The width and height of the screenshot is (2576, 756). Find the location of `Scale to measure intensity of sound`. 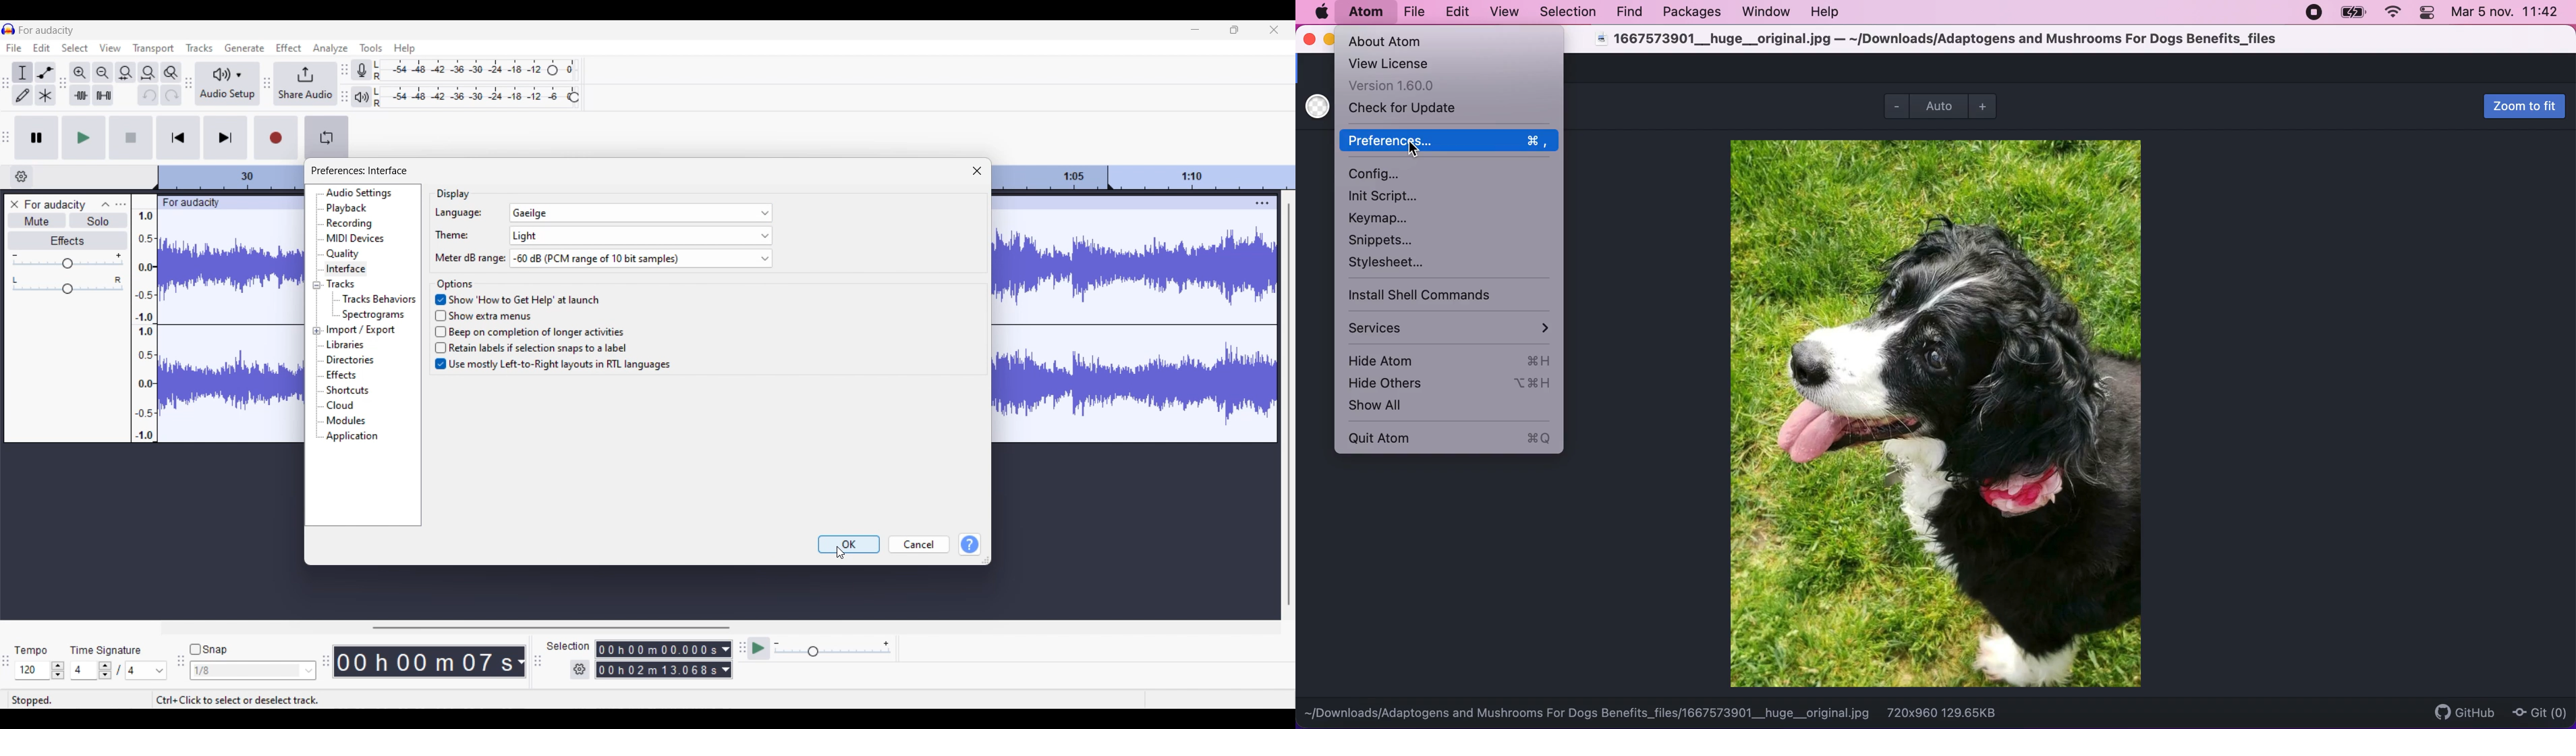

Scale to measure intensity of sound is located at coordinates (145, 325).